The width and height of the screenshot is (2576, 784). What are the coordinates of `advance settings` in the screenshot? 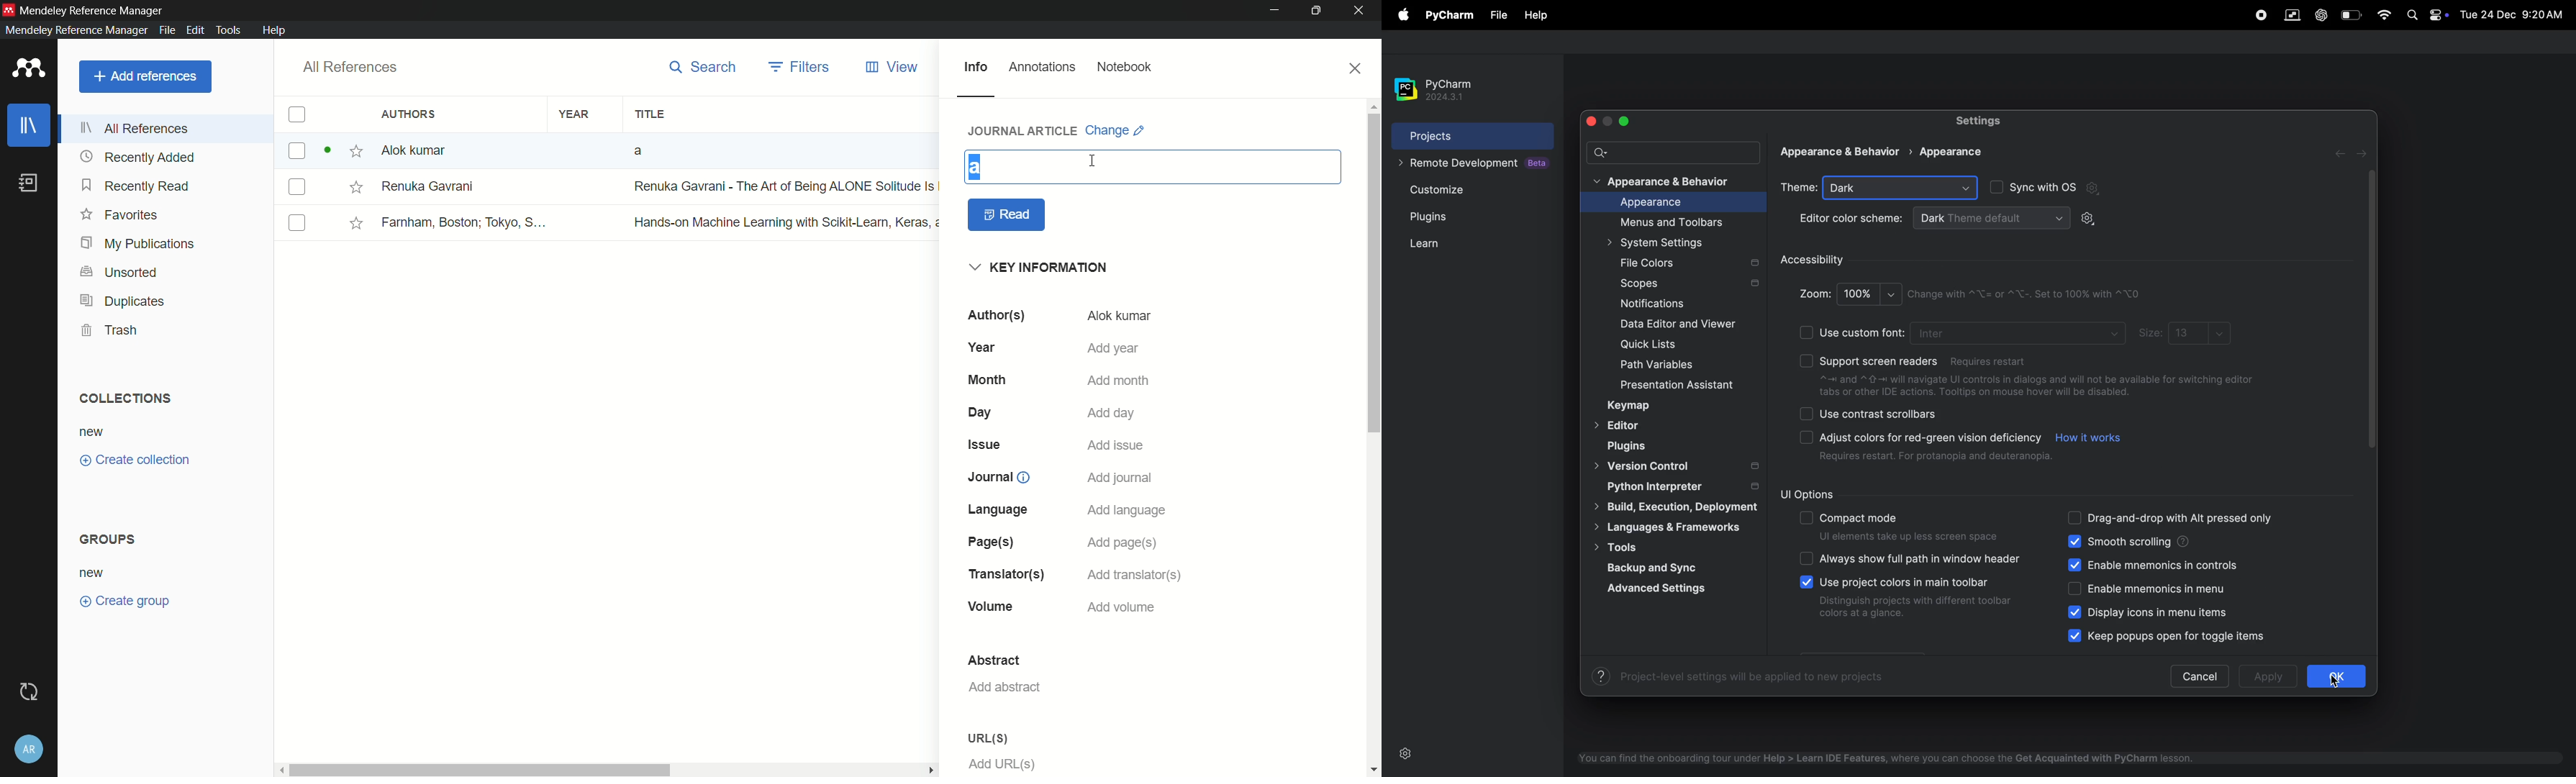 It's located at (1663, 588).